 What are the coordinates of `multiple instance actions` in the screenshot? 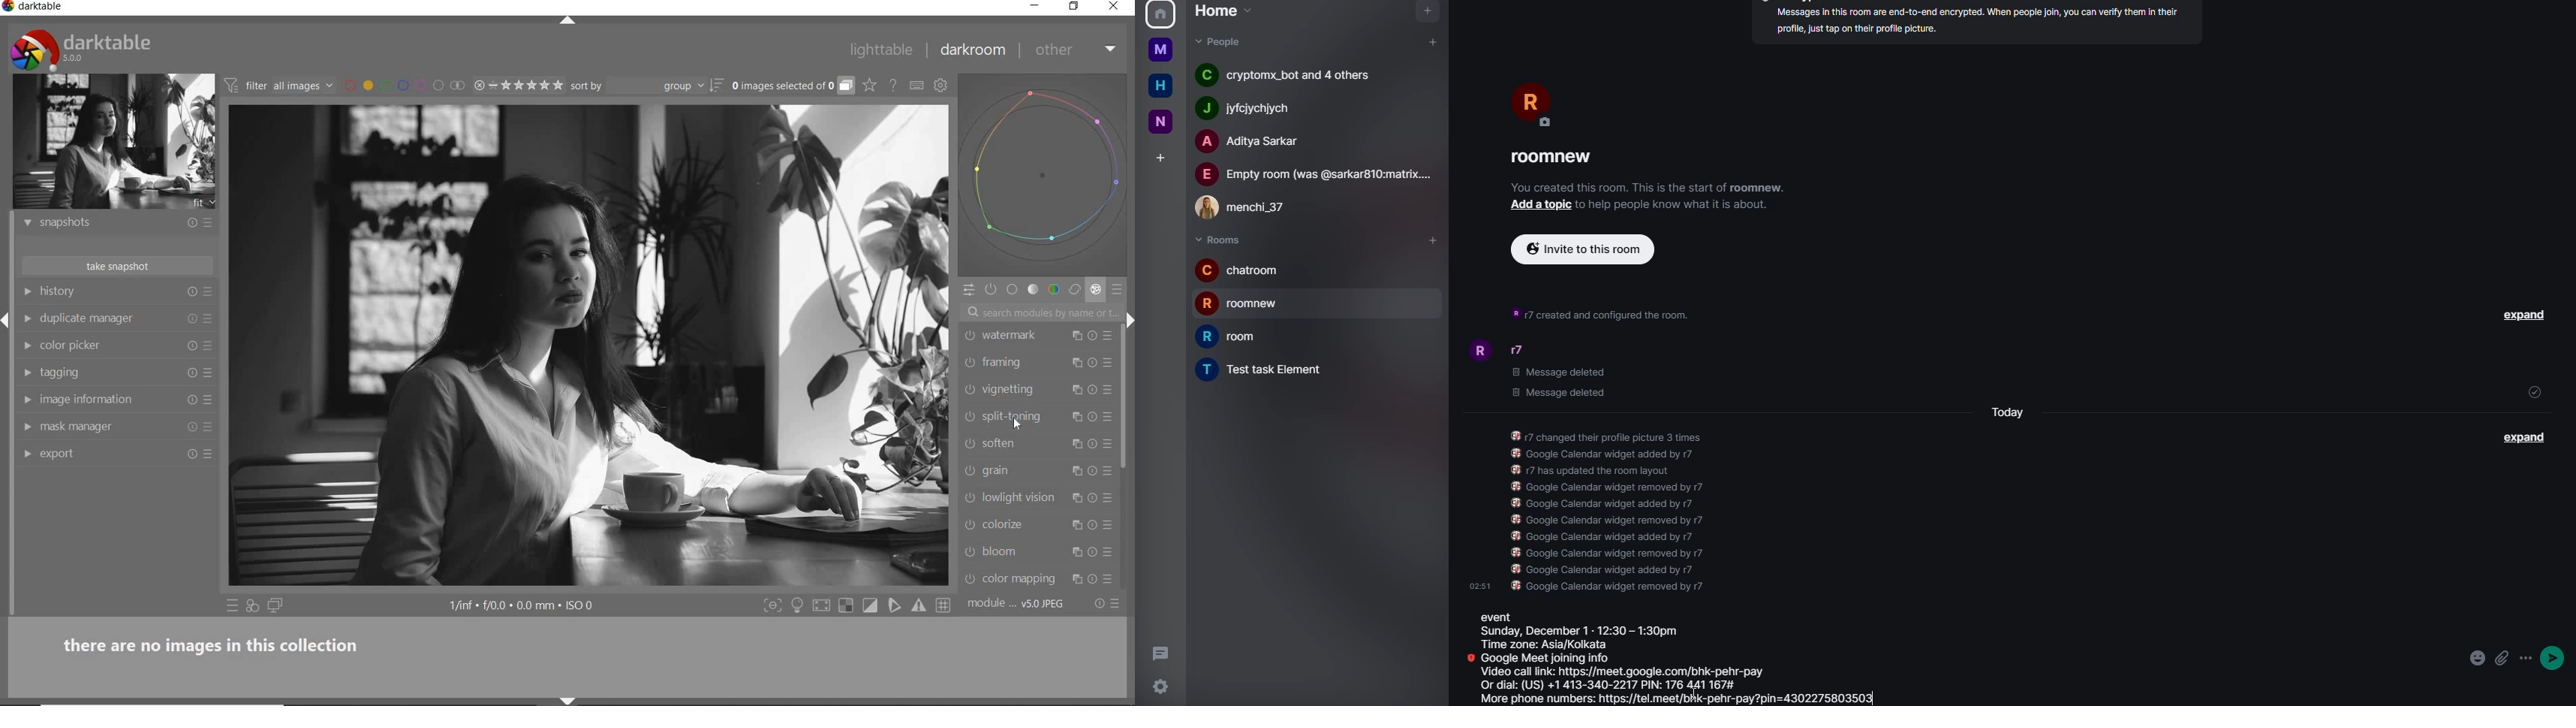 It's located at (1076, 336).